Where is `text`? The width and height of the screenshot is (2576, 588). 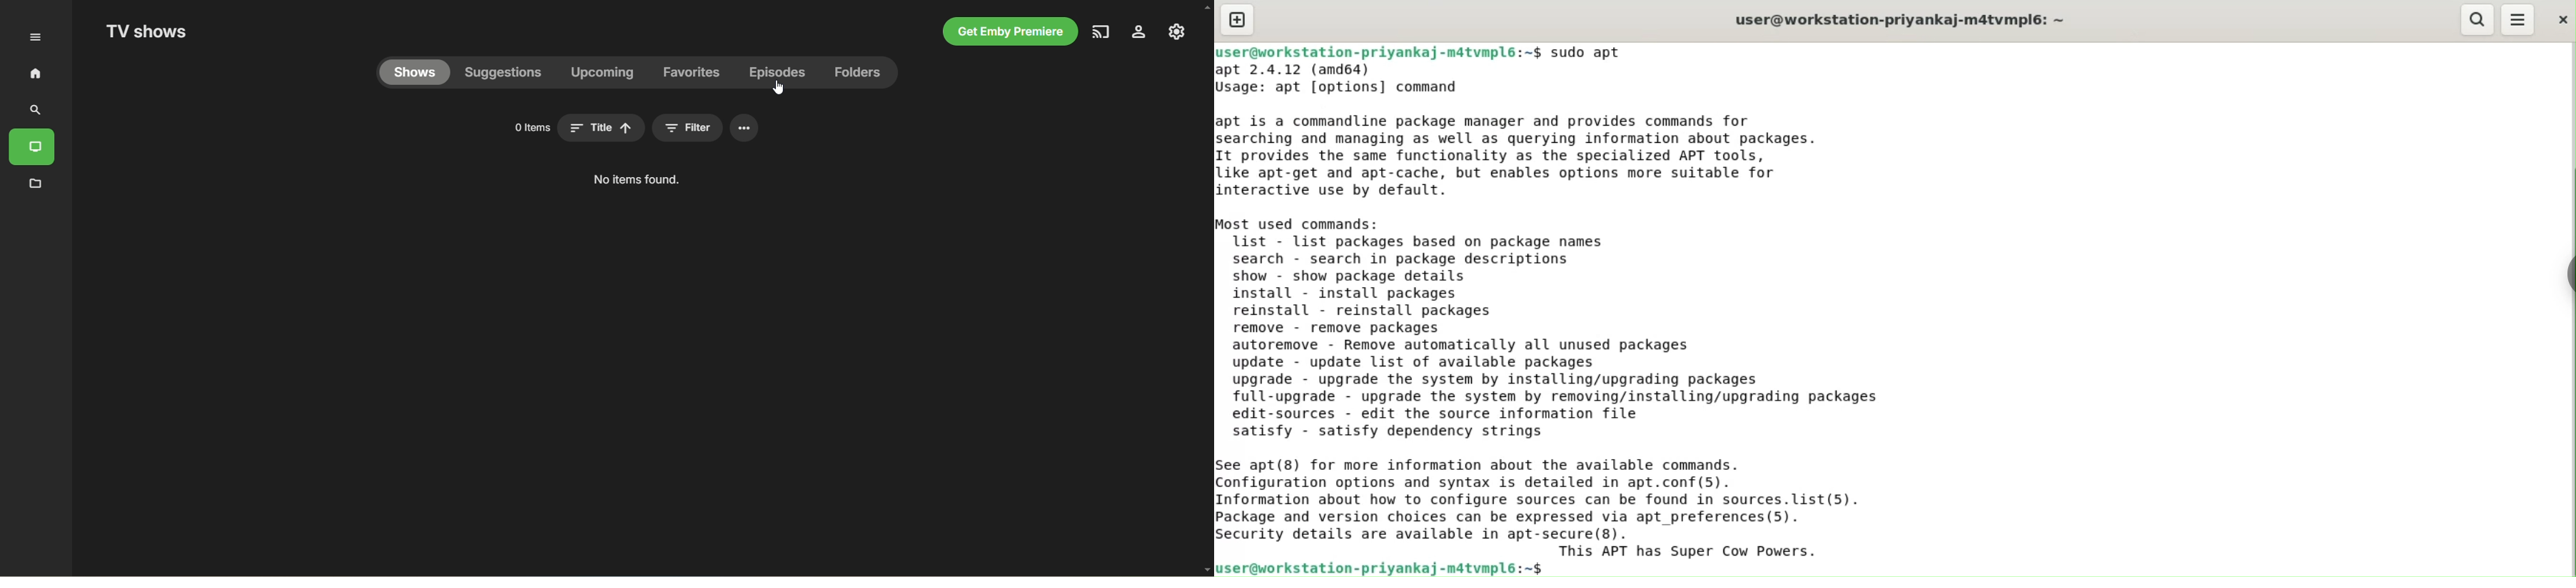
text is located at coordinates (636, 179).